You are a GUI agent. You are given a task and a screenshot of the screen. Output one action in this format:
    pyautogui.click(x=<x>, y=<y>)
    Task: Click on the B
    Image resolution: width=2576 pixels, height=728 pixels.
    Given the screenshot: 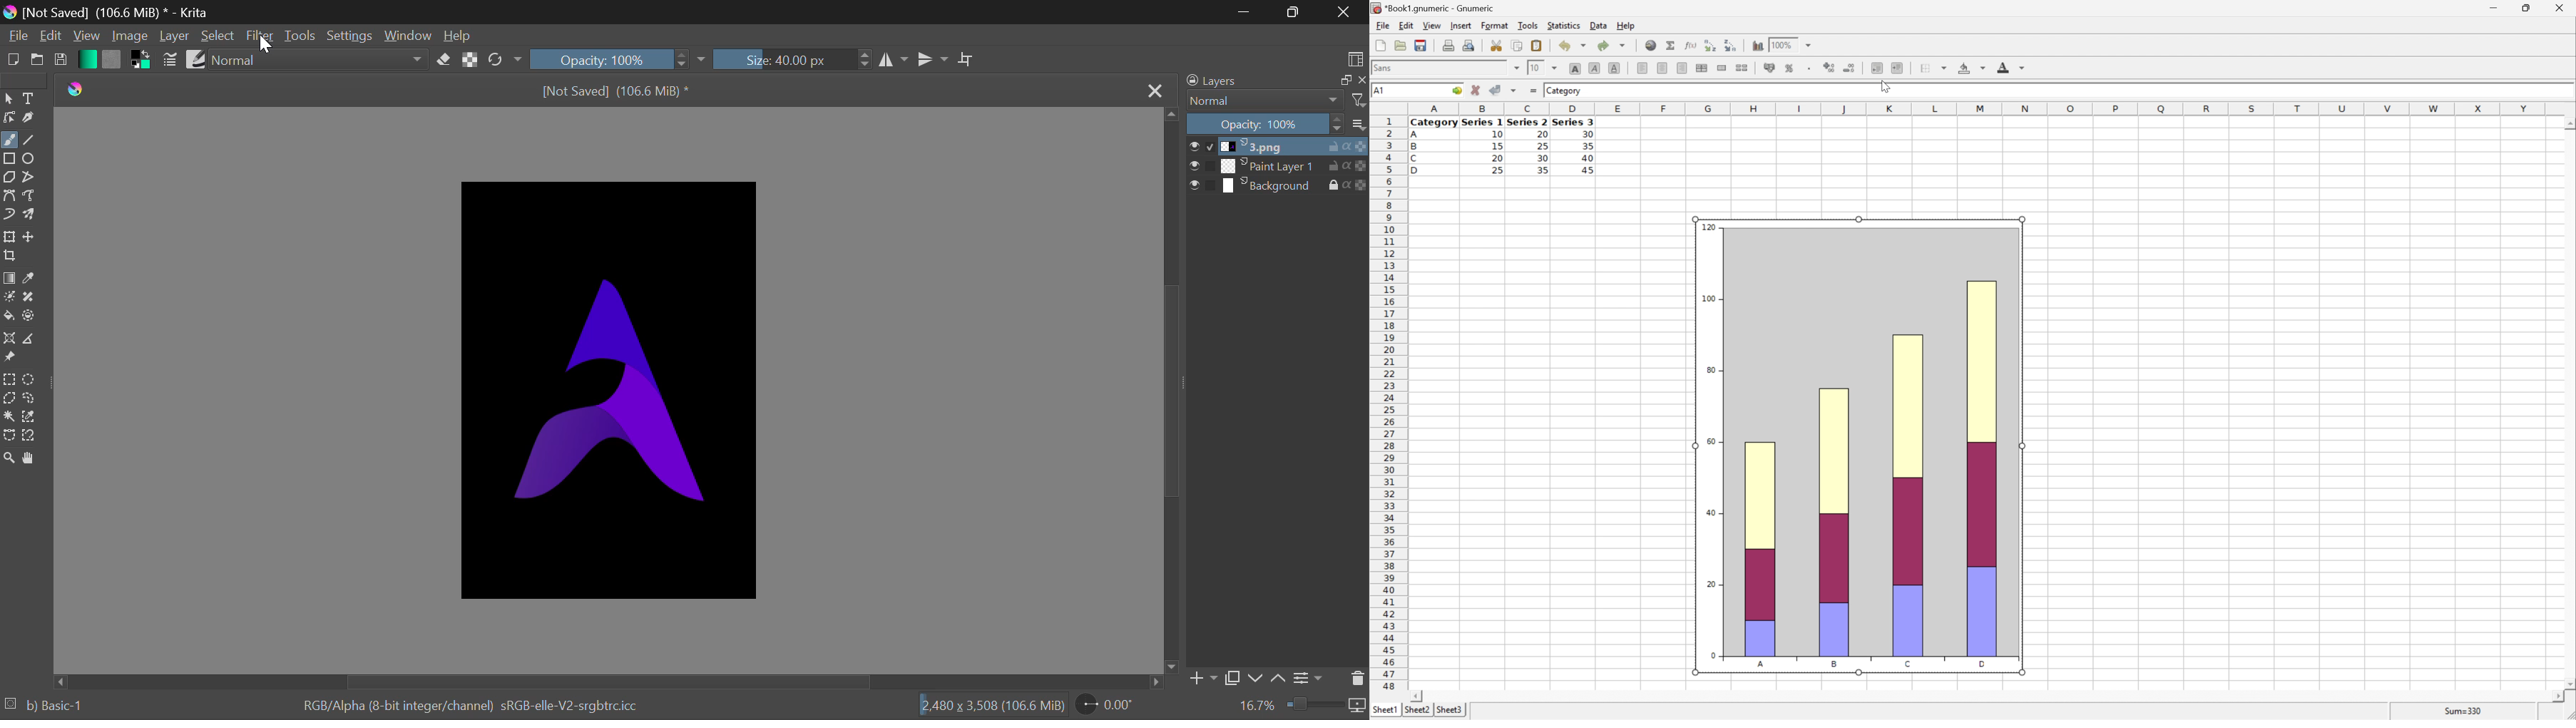 What is the action you would take?
    pyautogui.click(x=1414, y=147)
    